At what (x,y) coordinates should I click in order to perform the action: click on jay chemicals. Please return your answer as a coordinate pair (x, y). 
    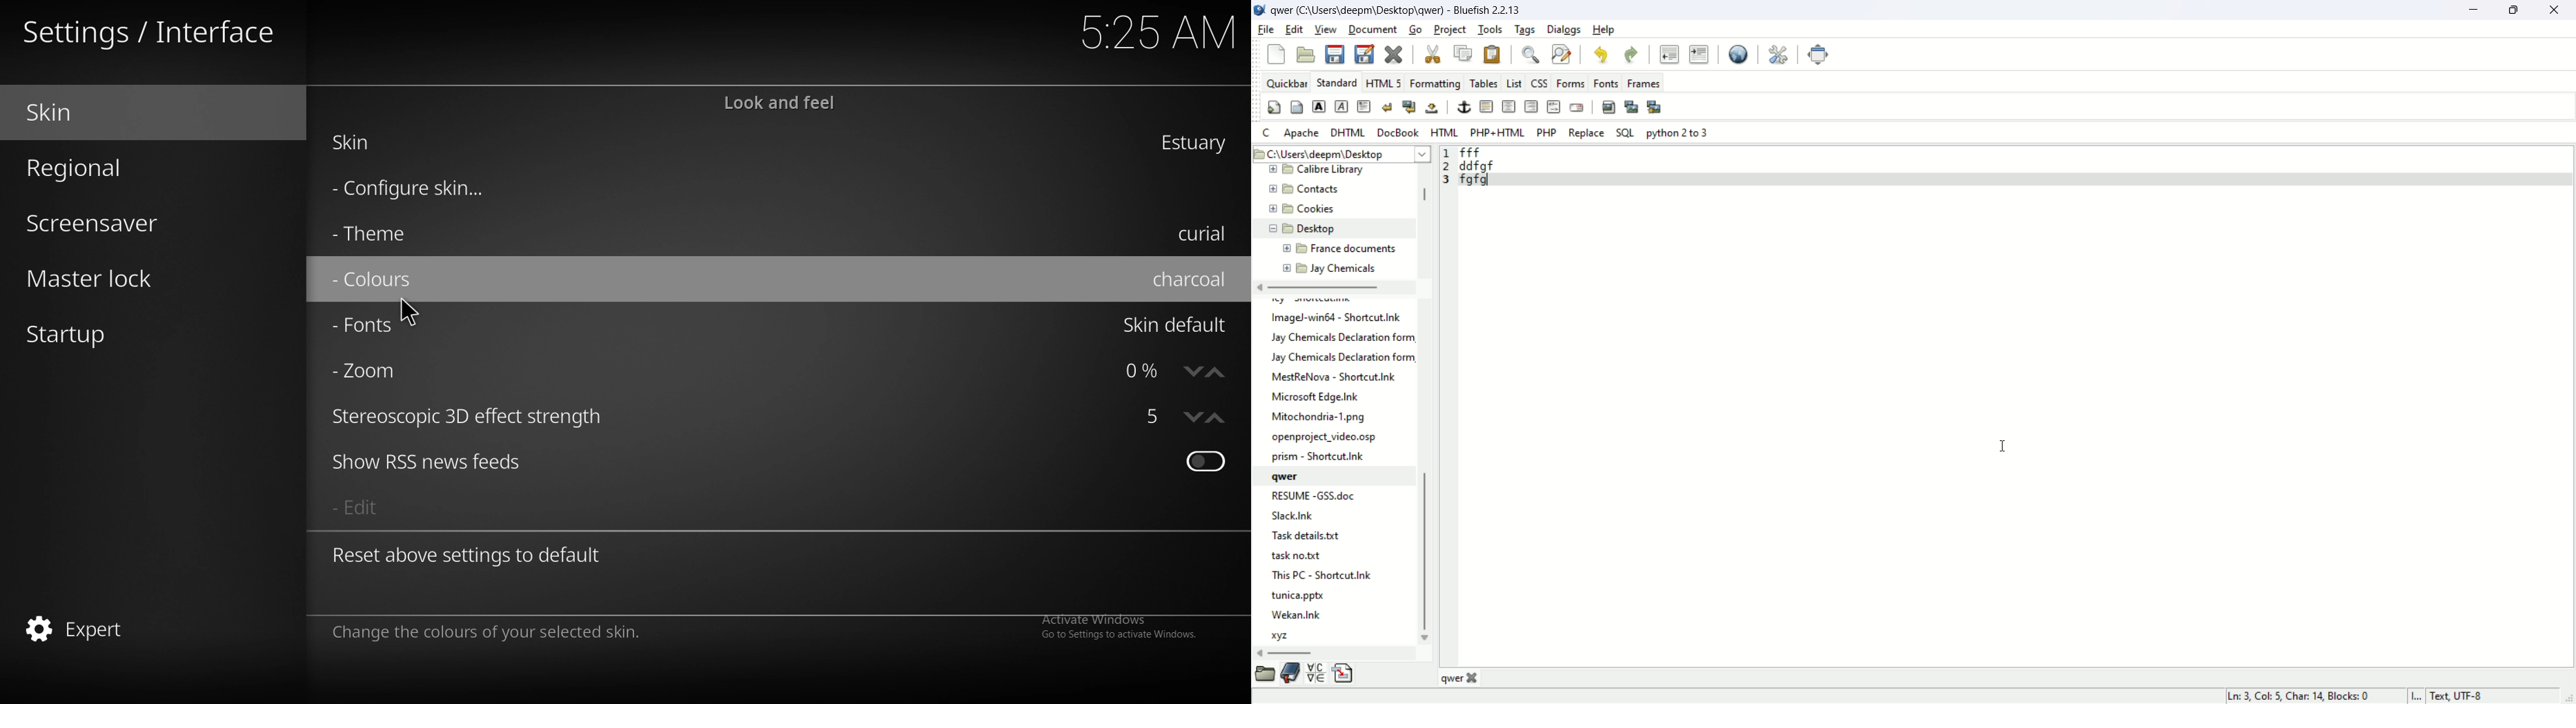
    Looking at the image, I should click on (1333, 272).